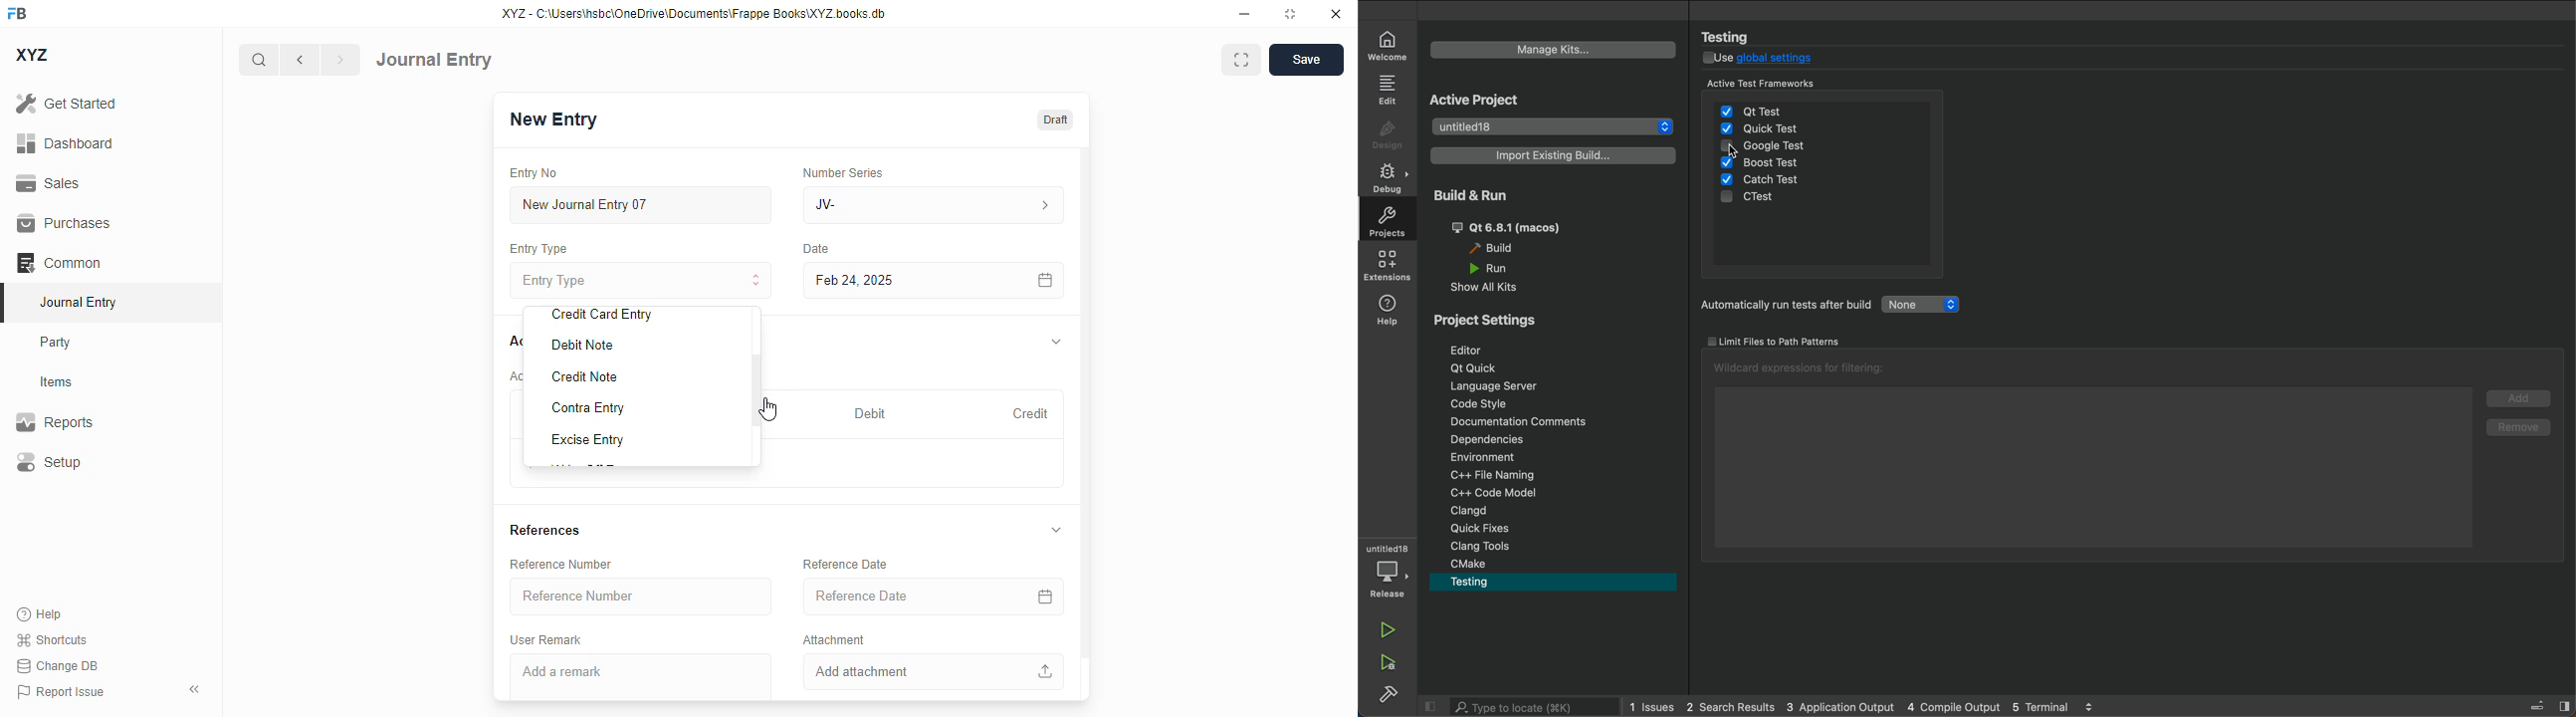  What do you see at coordinates (816, 249) in the screenshot?
I see `date` at bounding box center [816, 249].